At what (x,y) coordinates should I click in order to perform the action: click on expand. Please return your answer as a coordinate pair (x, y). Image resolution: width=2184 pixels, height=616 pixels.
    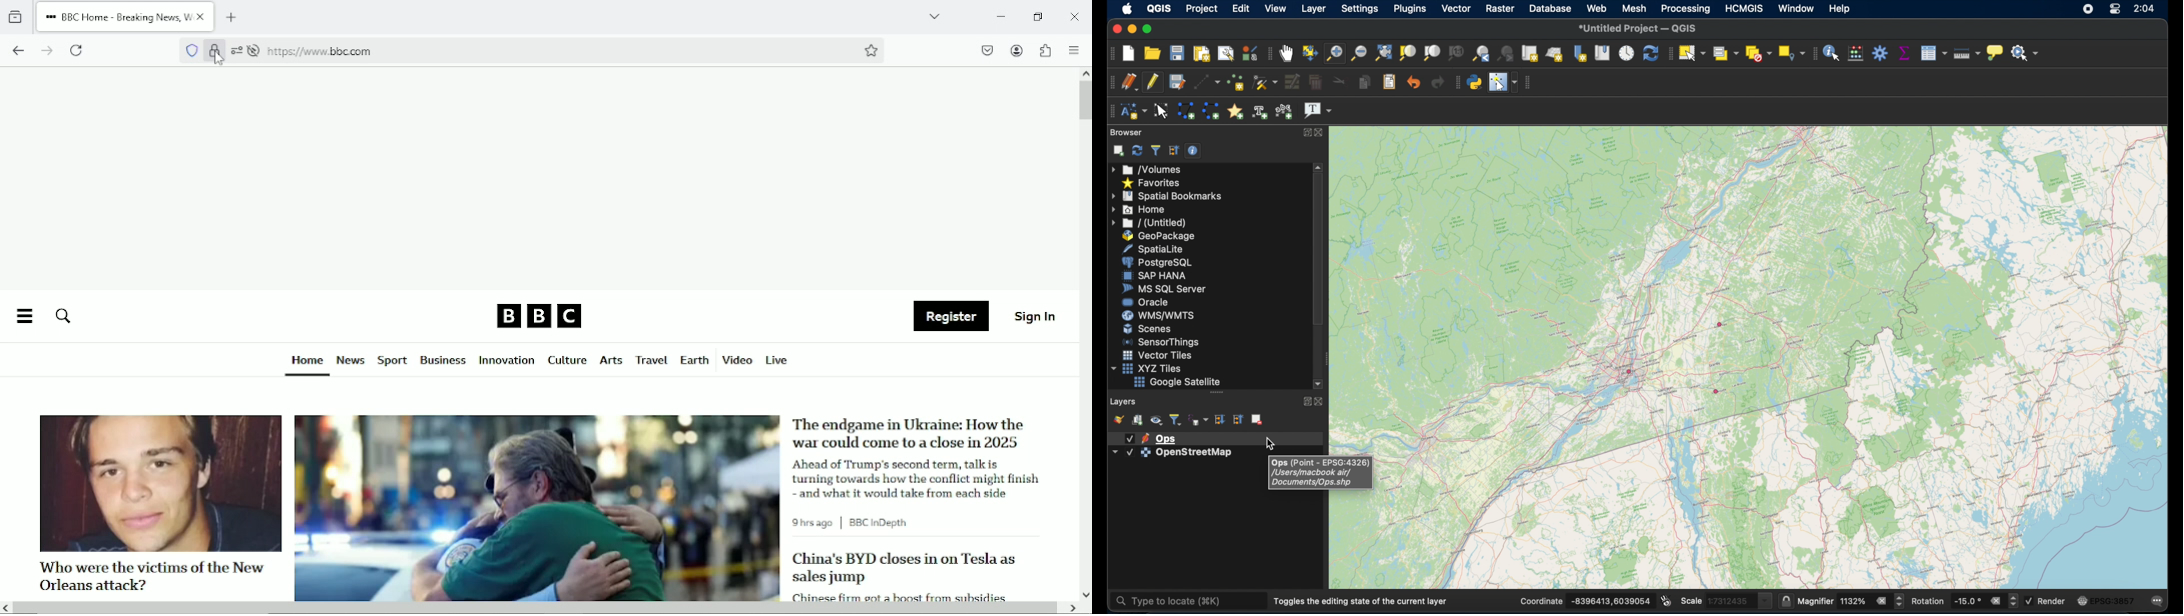
    Looking at the image, I should click on (1305, 132).